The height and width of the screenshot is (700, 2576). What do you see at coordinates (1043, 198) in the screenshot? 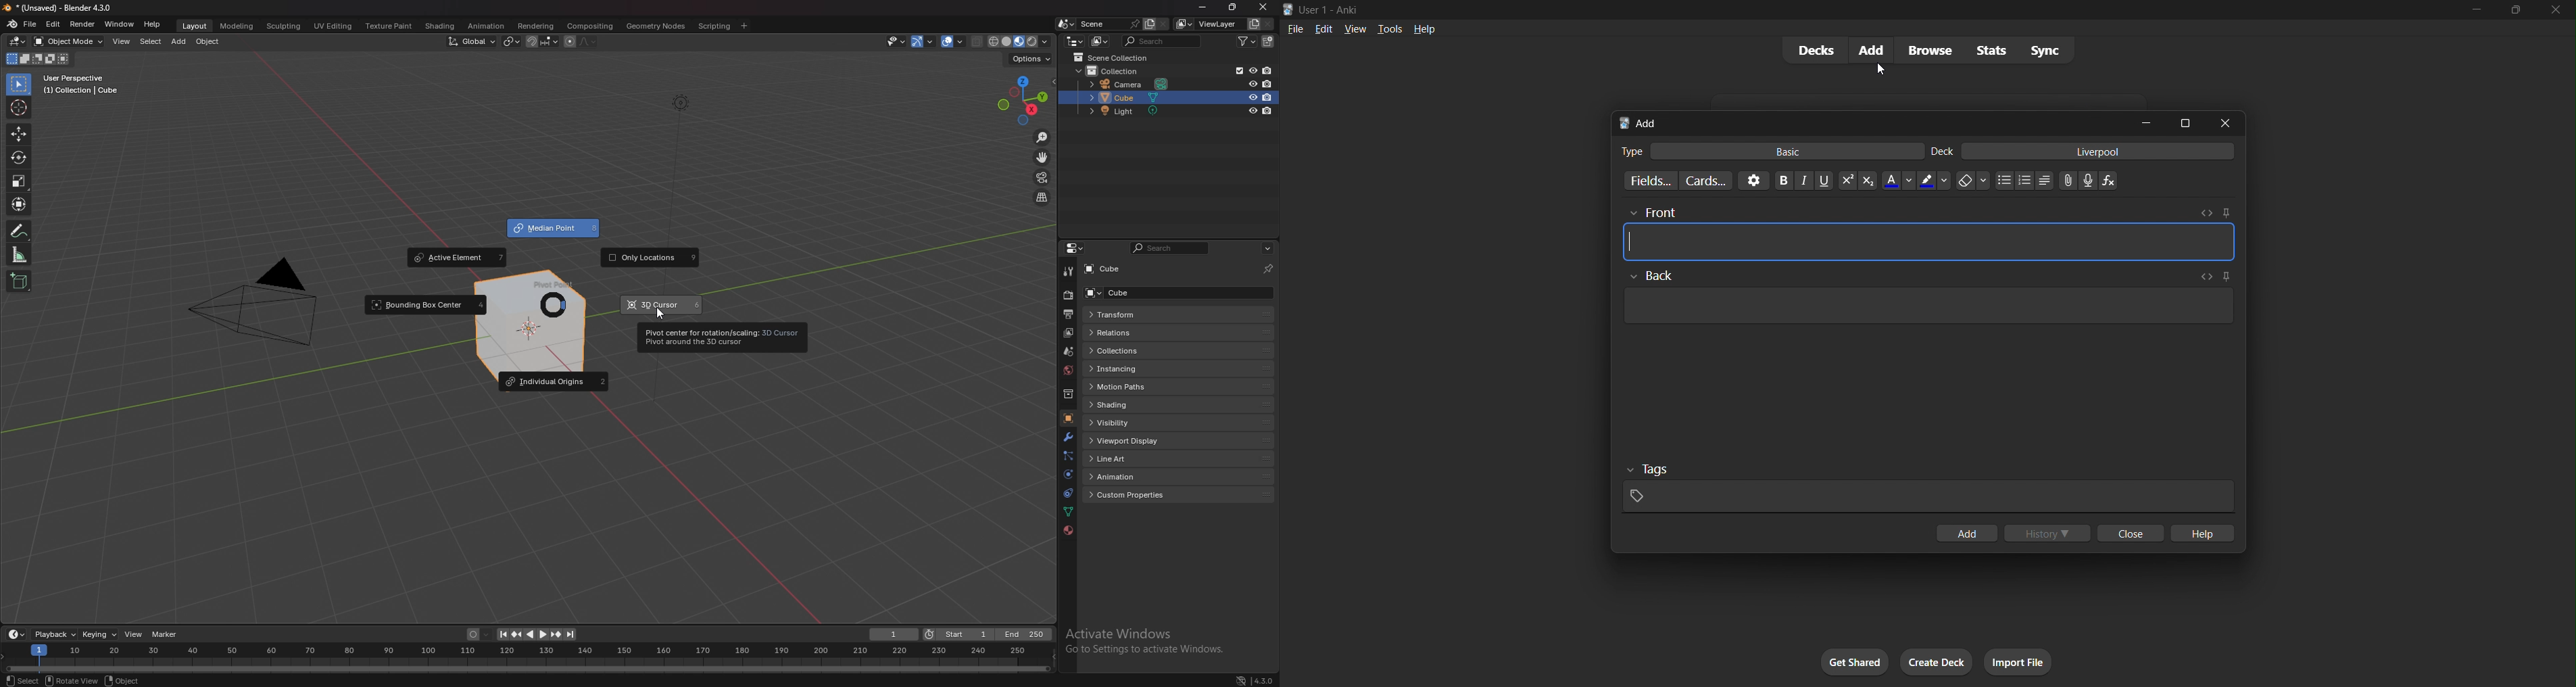
I see `perspective/orthographic` at bounding box center [1043, 198].